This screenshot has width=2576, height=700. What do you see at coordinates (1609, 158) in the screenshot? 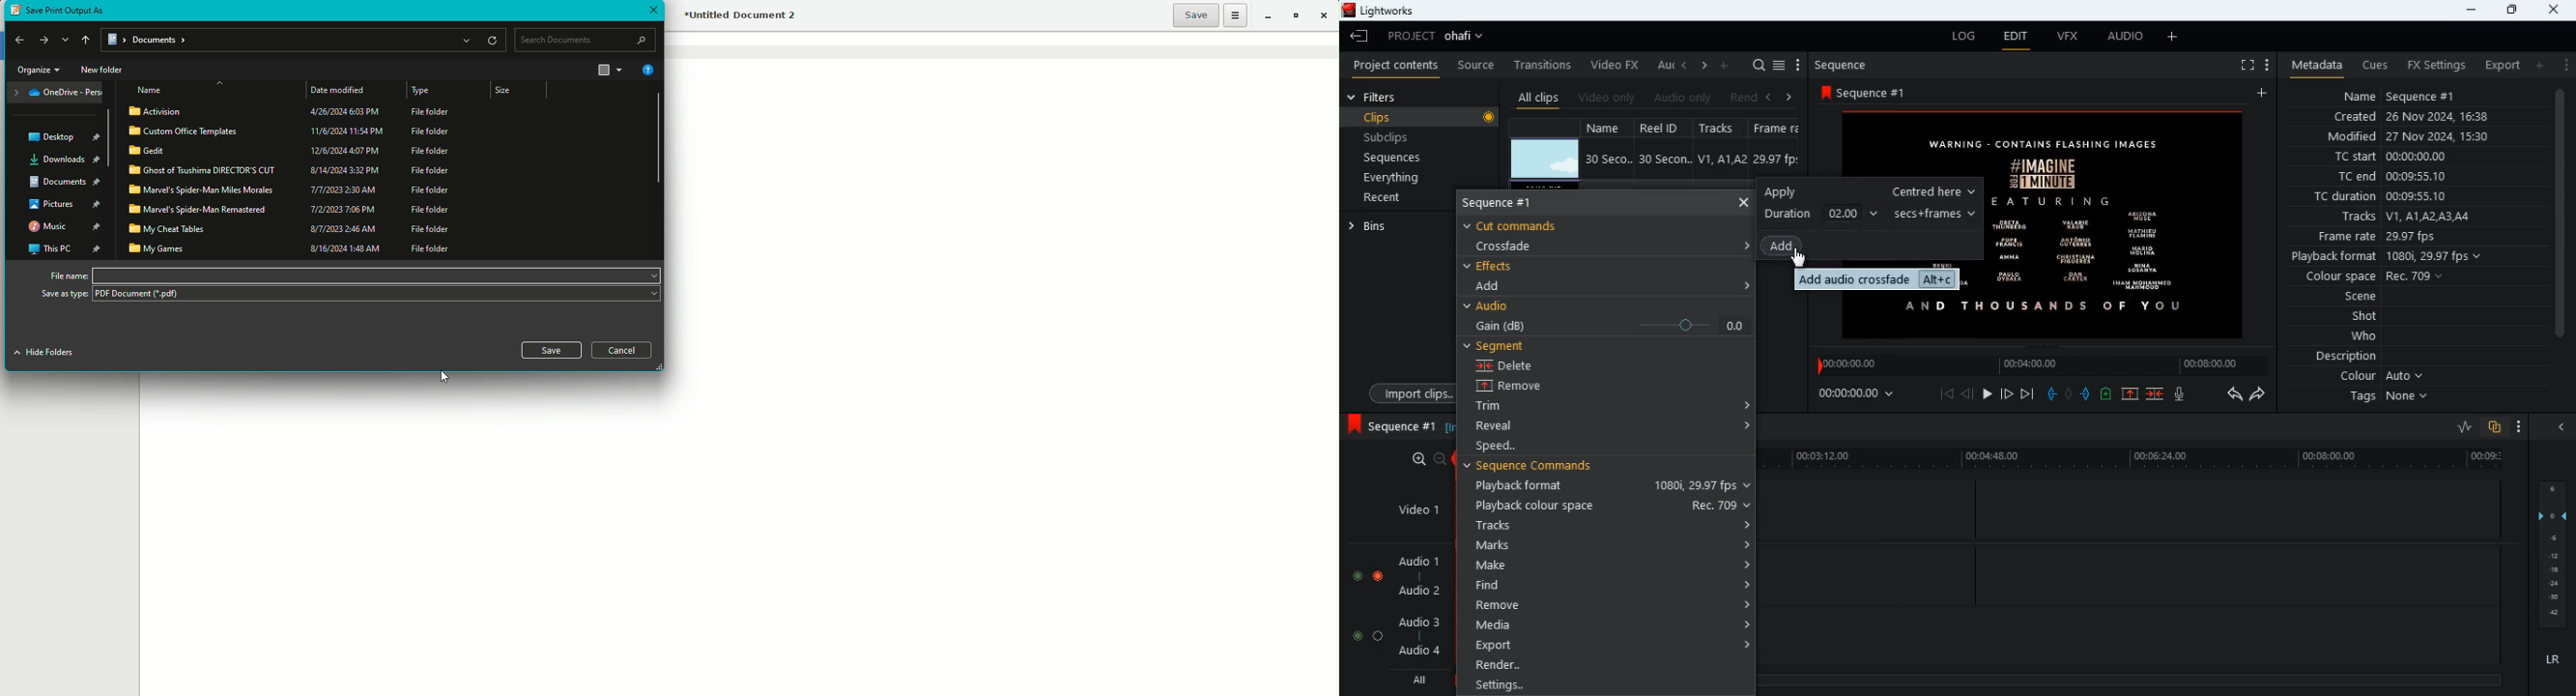
I see `30 seco..` at bounding box center [1609, 158].